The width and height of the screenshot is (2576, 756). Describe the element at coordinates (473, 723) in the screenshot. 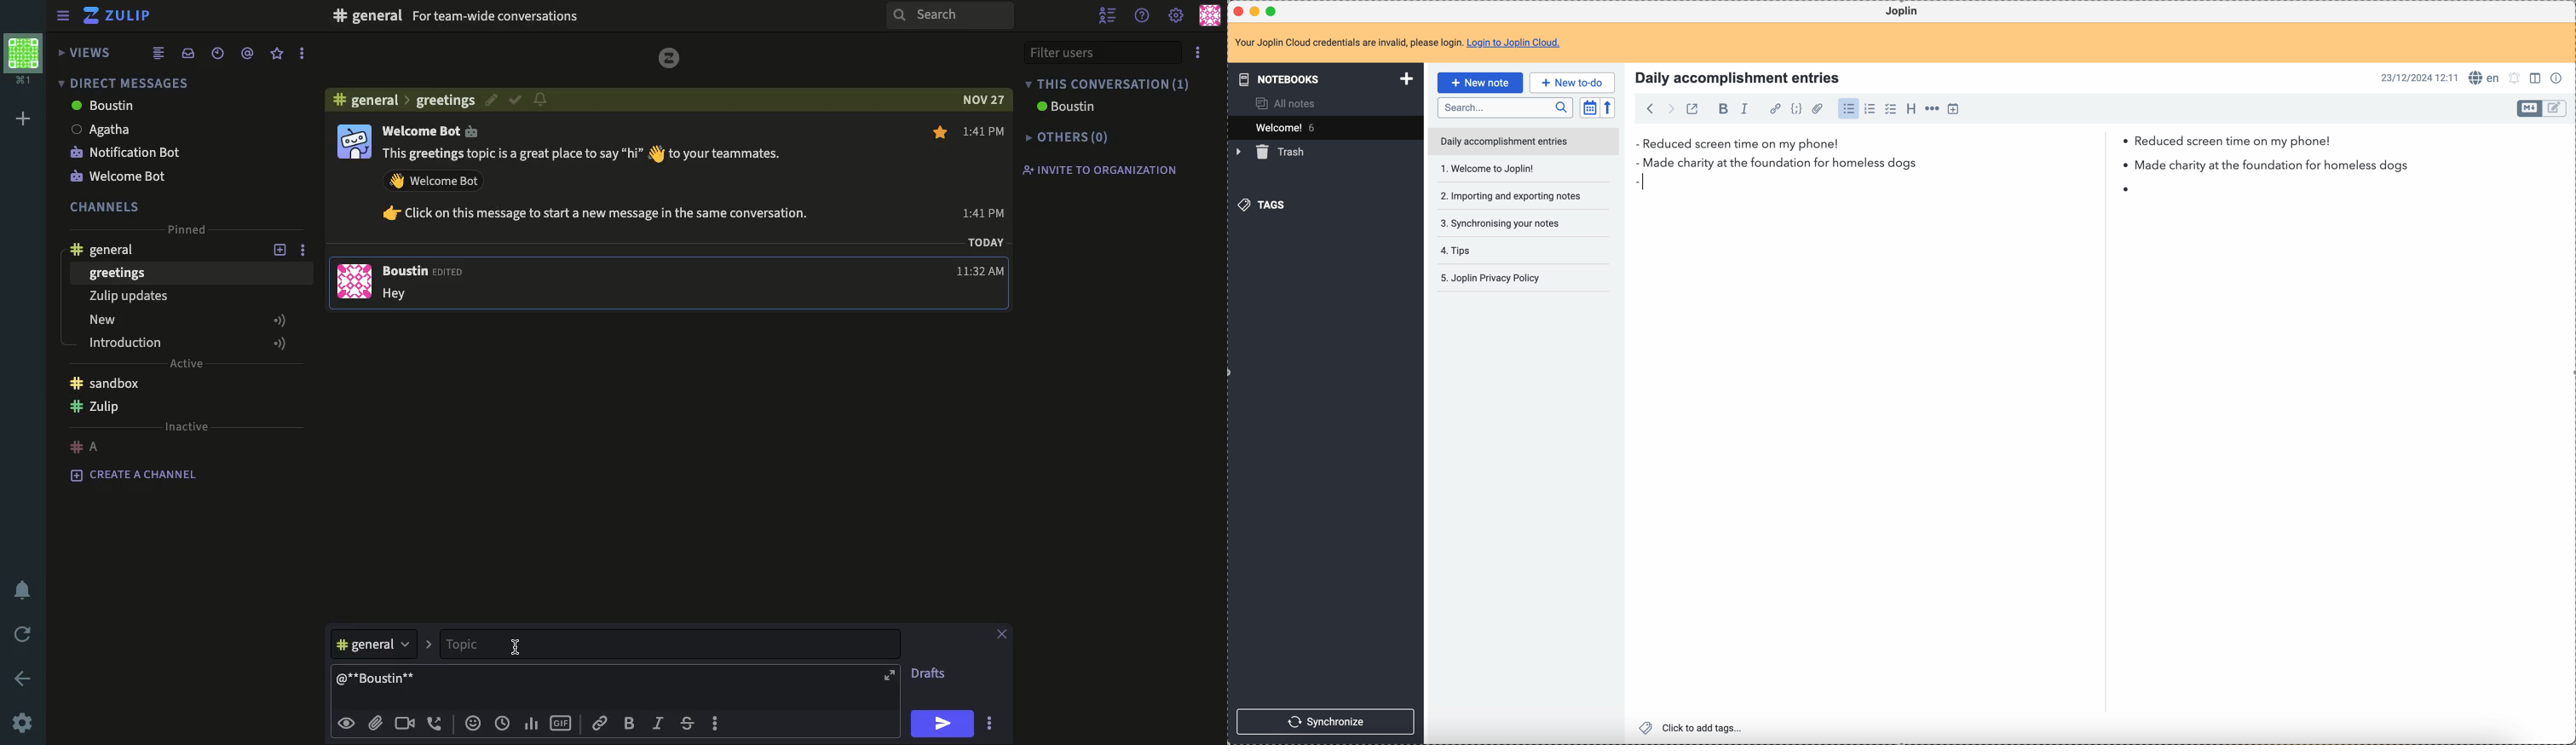

I see `emoji` at that location.